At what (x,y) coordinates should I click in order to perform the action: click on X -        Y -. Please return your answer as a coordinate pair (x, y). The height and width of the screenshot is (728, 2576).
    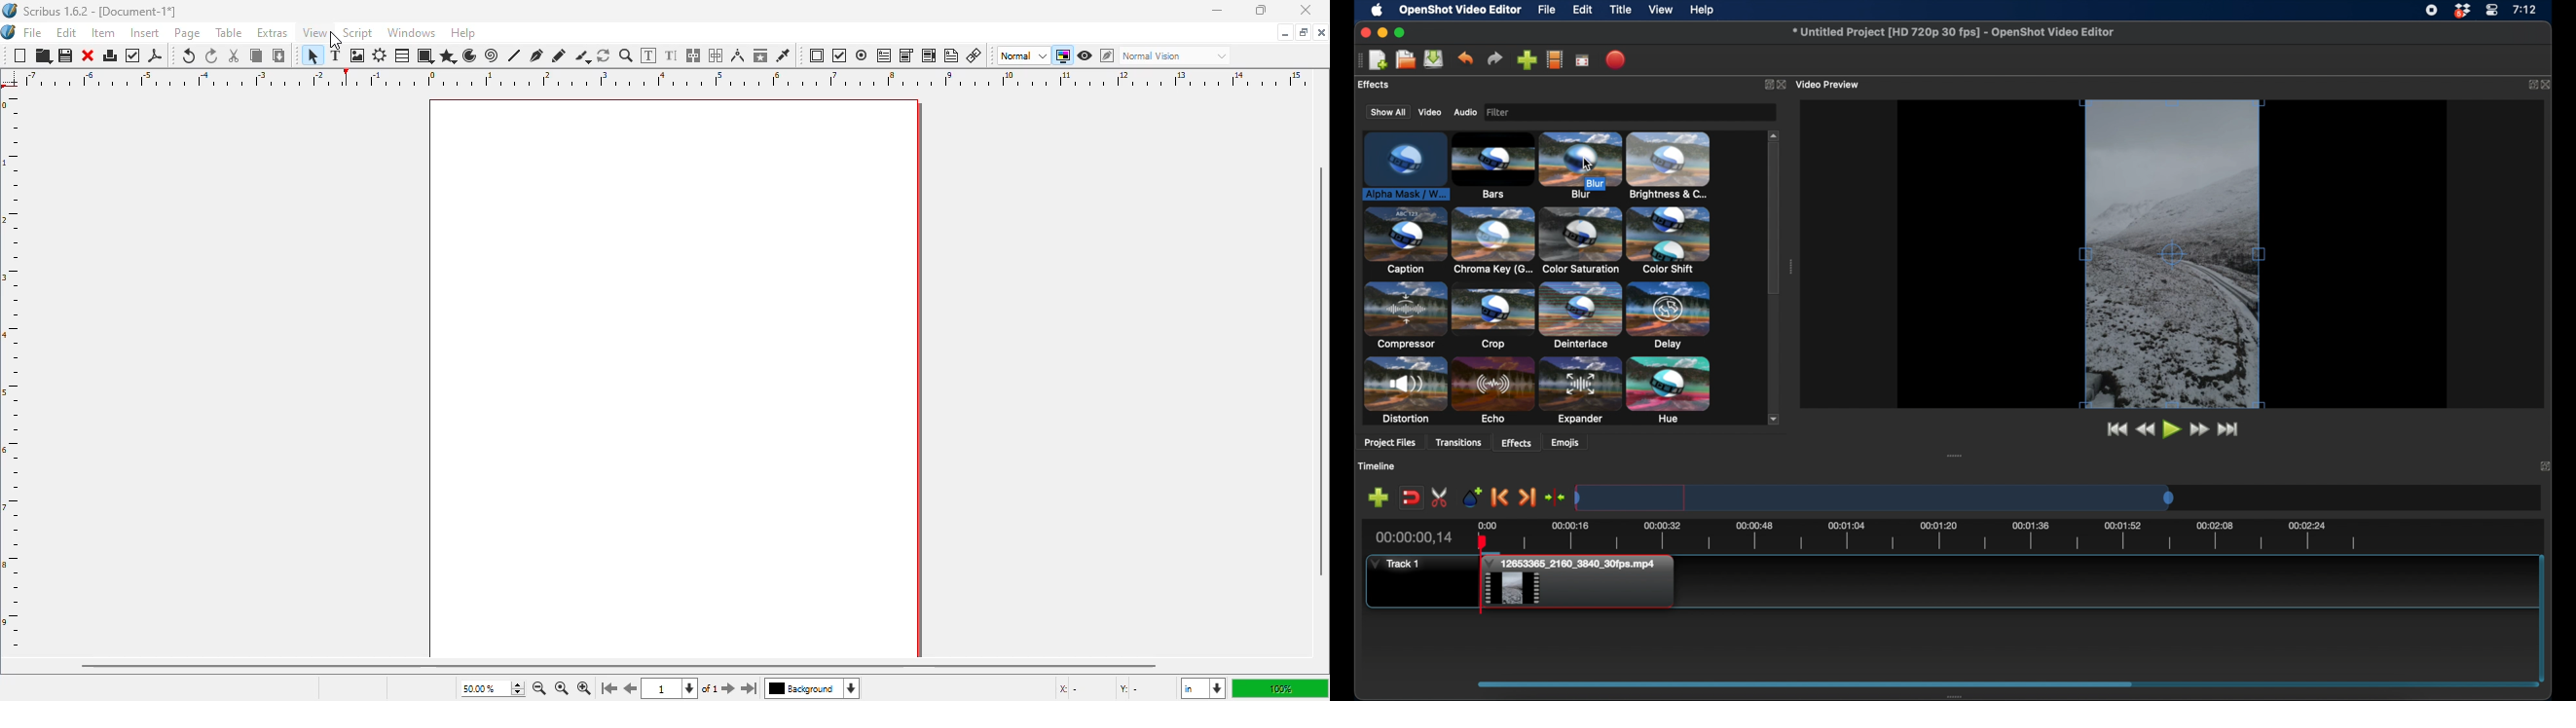
    Looking at the image, I should click on (1101, 689).